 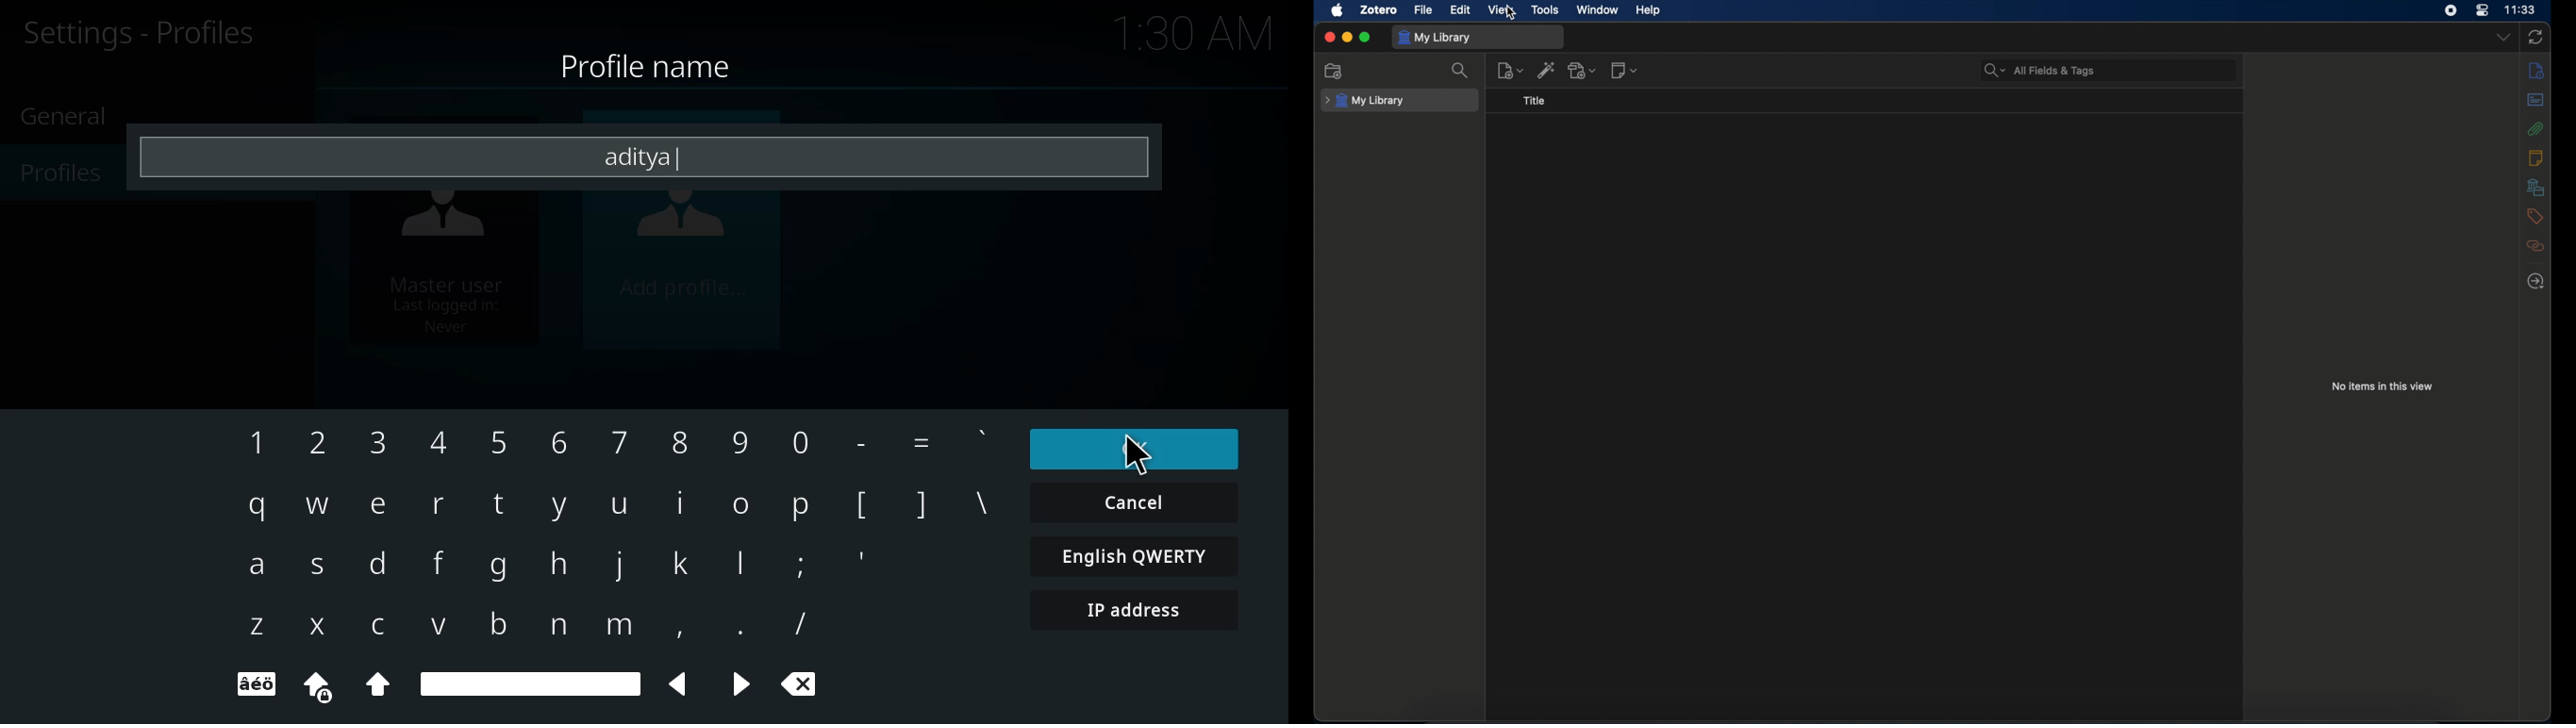 I want to click on locate, so click(x=2536, y=282).